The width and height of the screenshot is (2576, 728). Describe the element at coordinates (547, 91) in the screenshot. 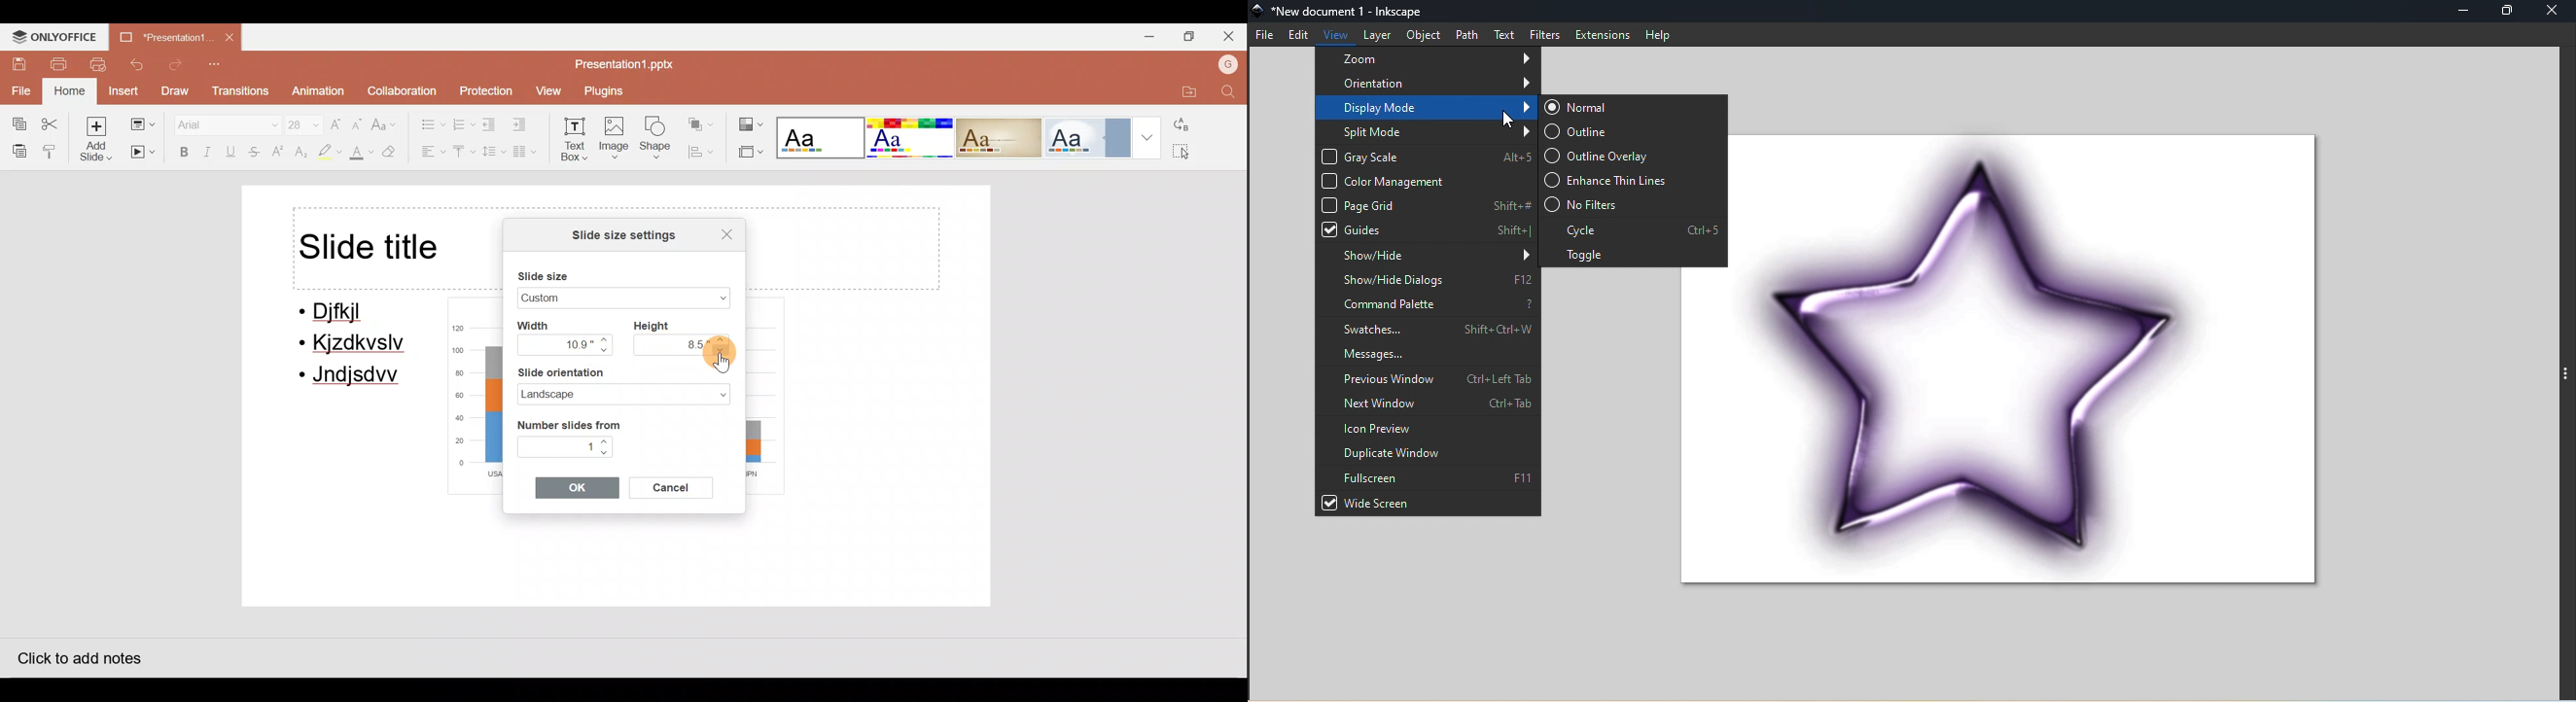

I see `View` at that location.